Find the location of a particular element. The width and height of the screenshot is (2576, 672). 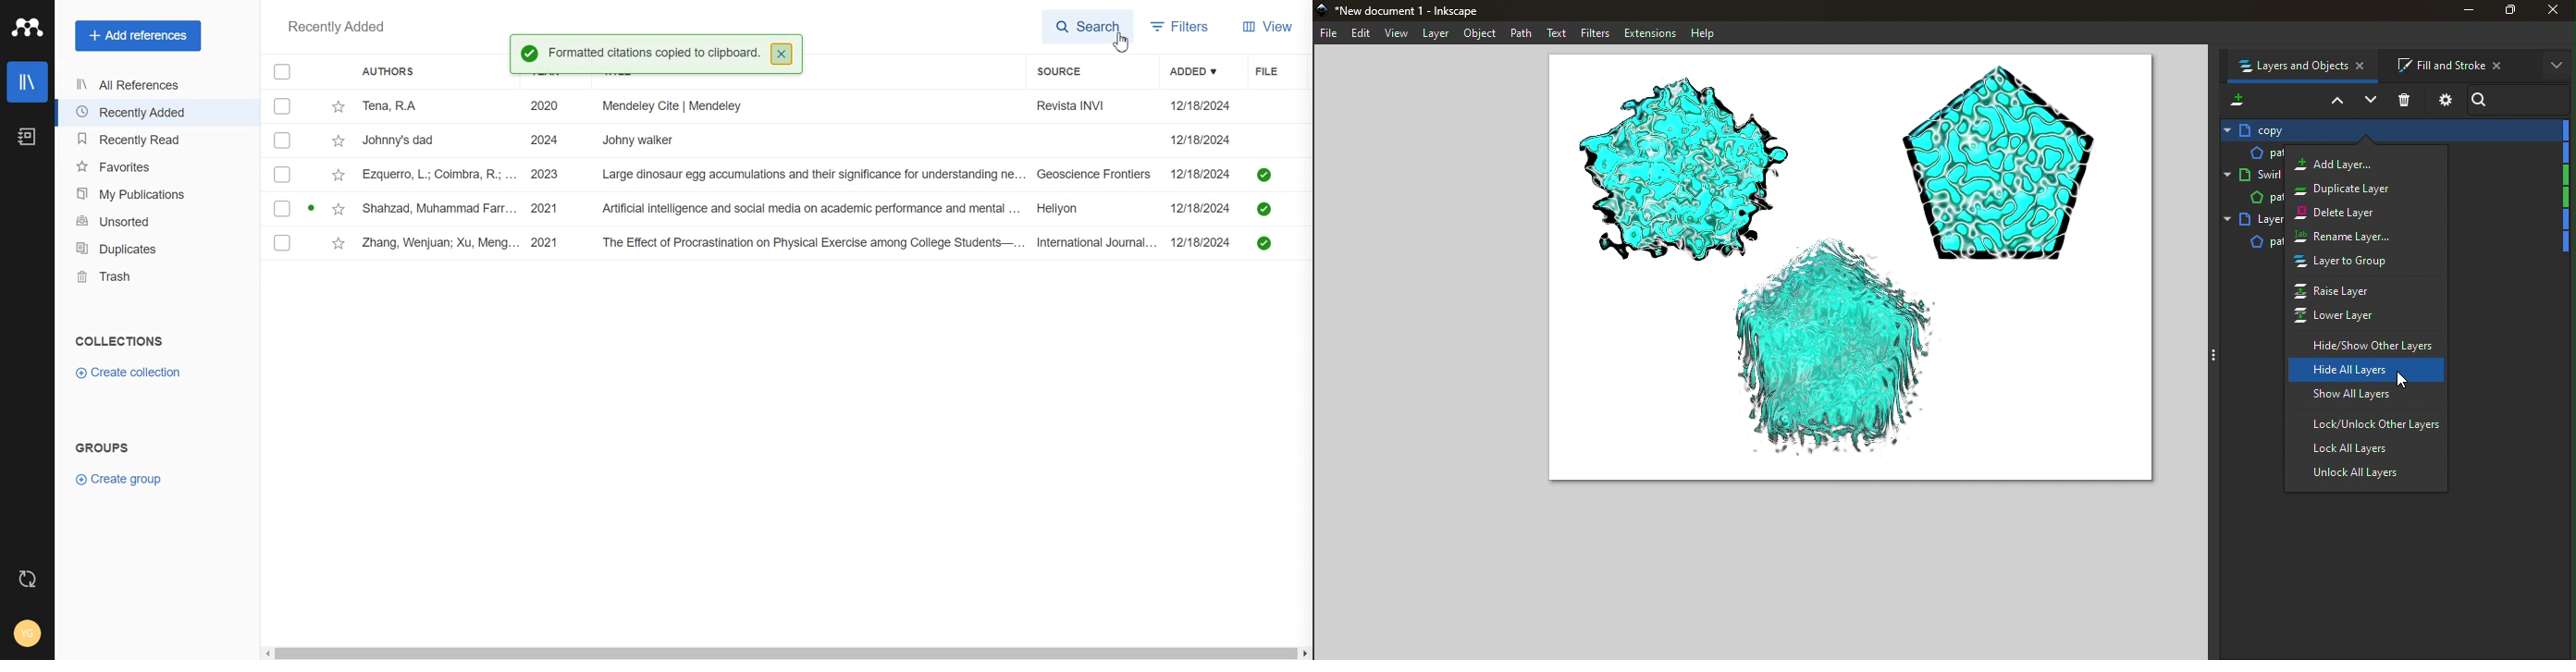

Create group is located at coordinates (118, 479).